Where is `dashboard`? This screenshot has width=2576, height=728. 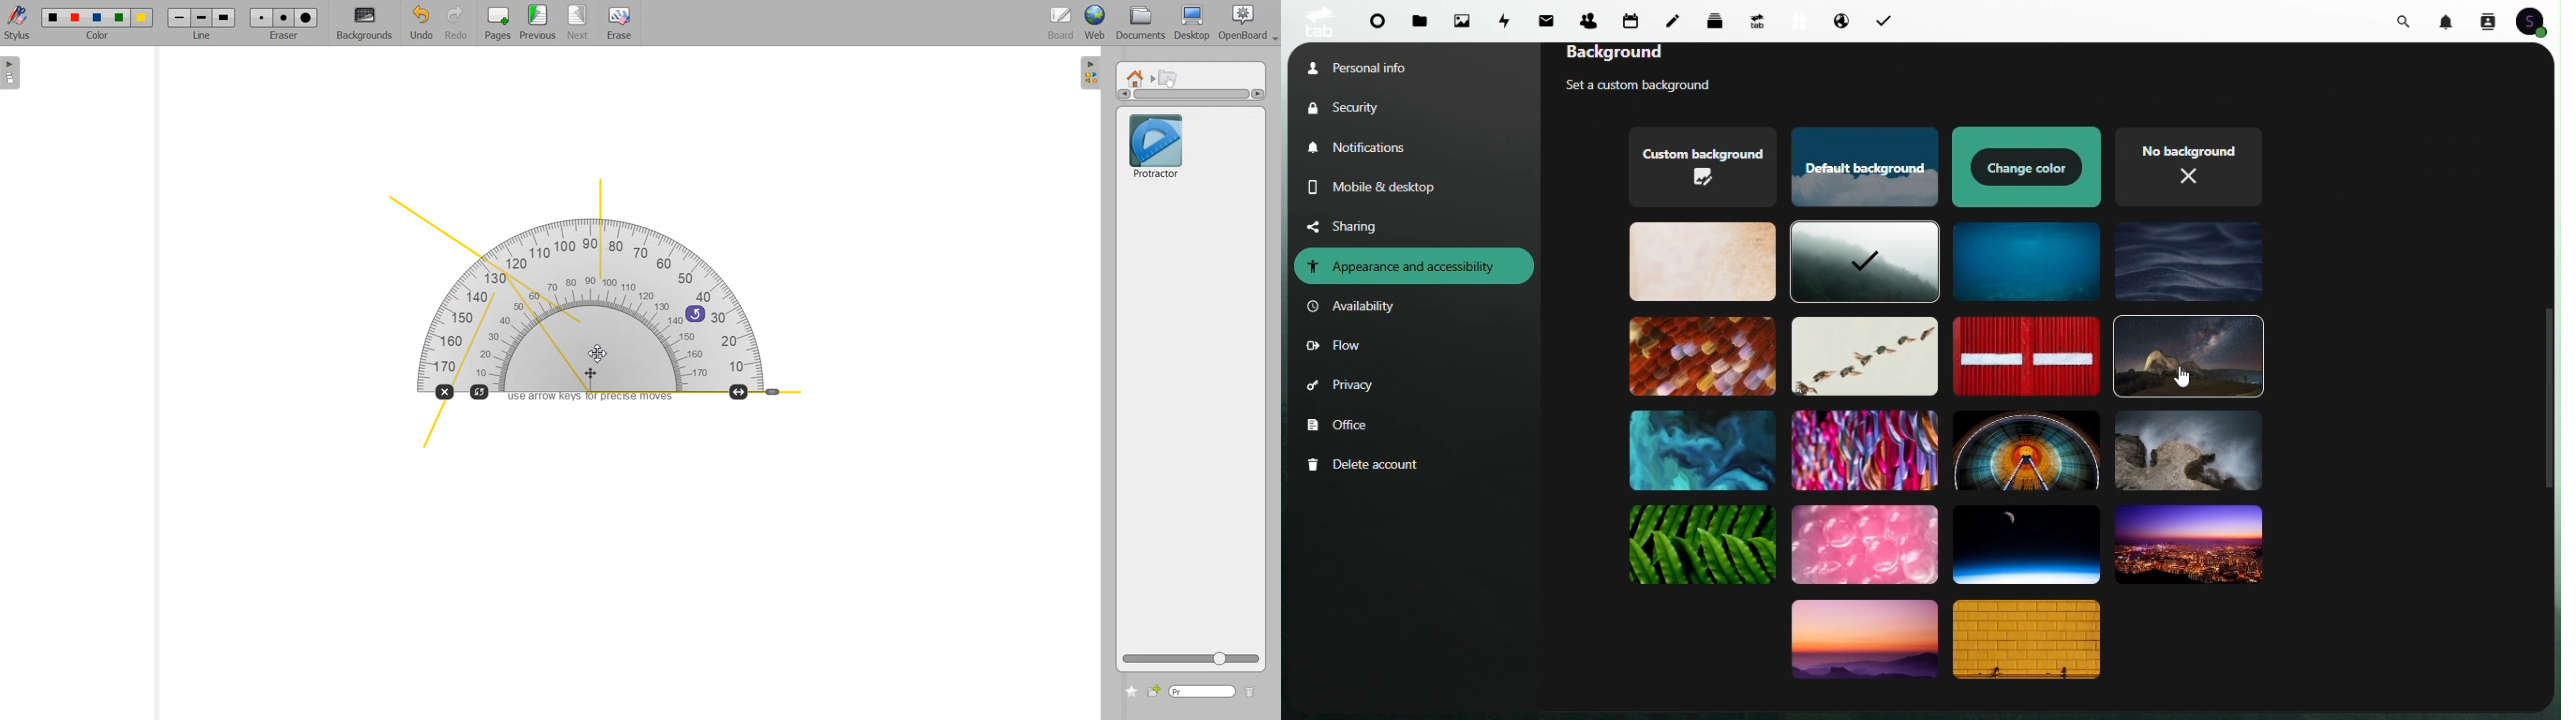
dashboard is located at coordinates (1379, 25).